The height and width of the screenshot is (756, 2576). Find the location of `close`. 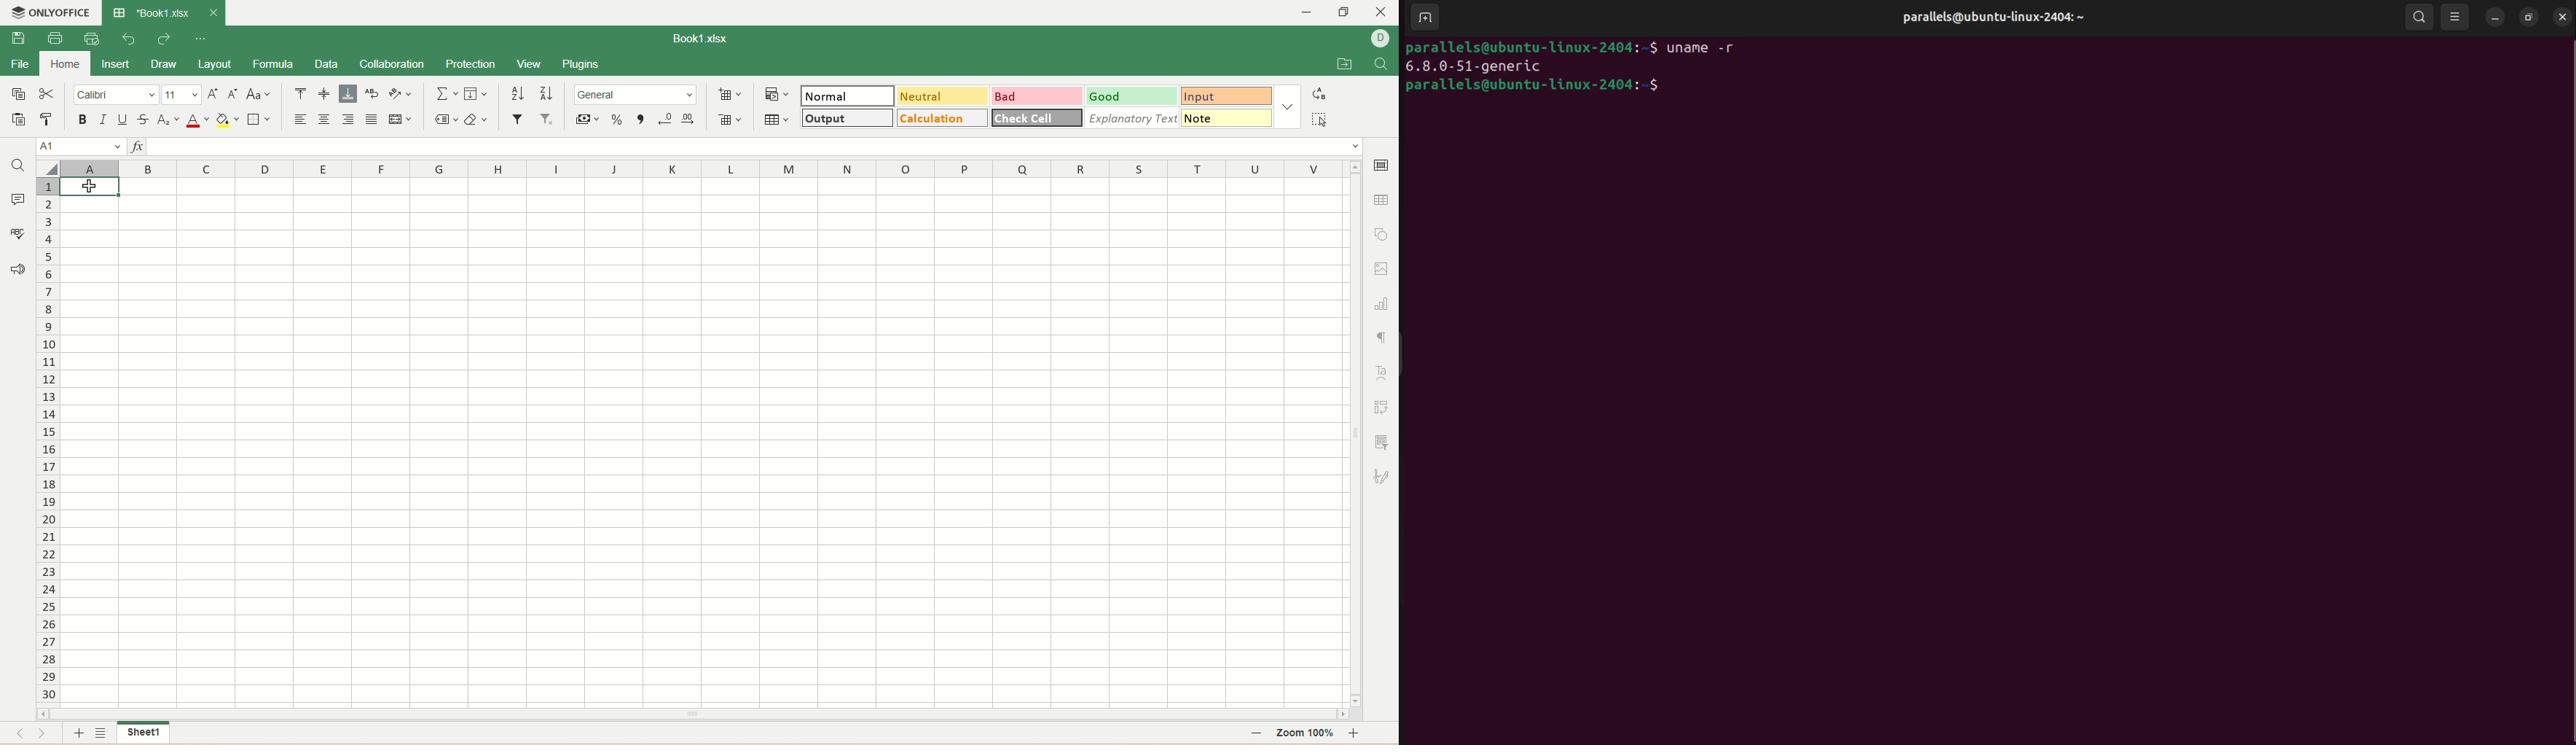

close is located at coordinates (2562, 15).